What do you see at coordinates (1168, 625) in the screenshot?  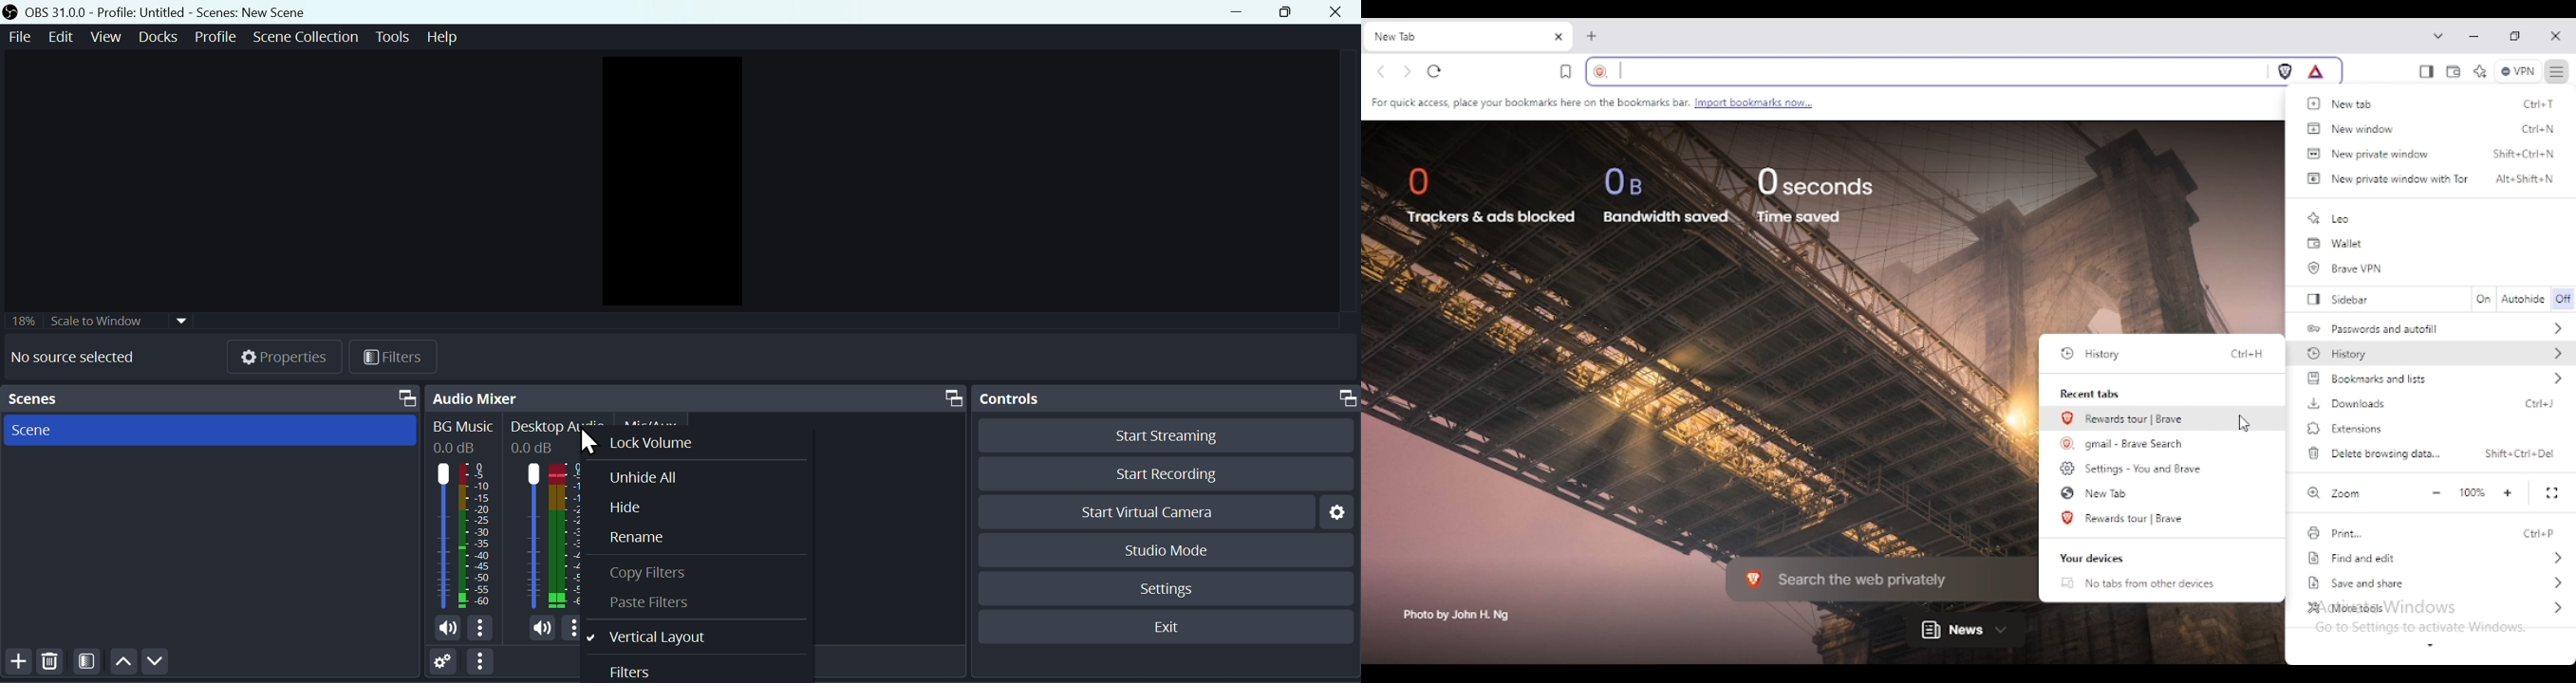 I see `Exit` at bounding box center [1168, 625].